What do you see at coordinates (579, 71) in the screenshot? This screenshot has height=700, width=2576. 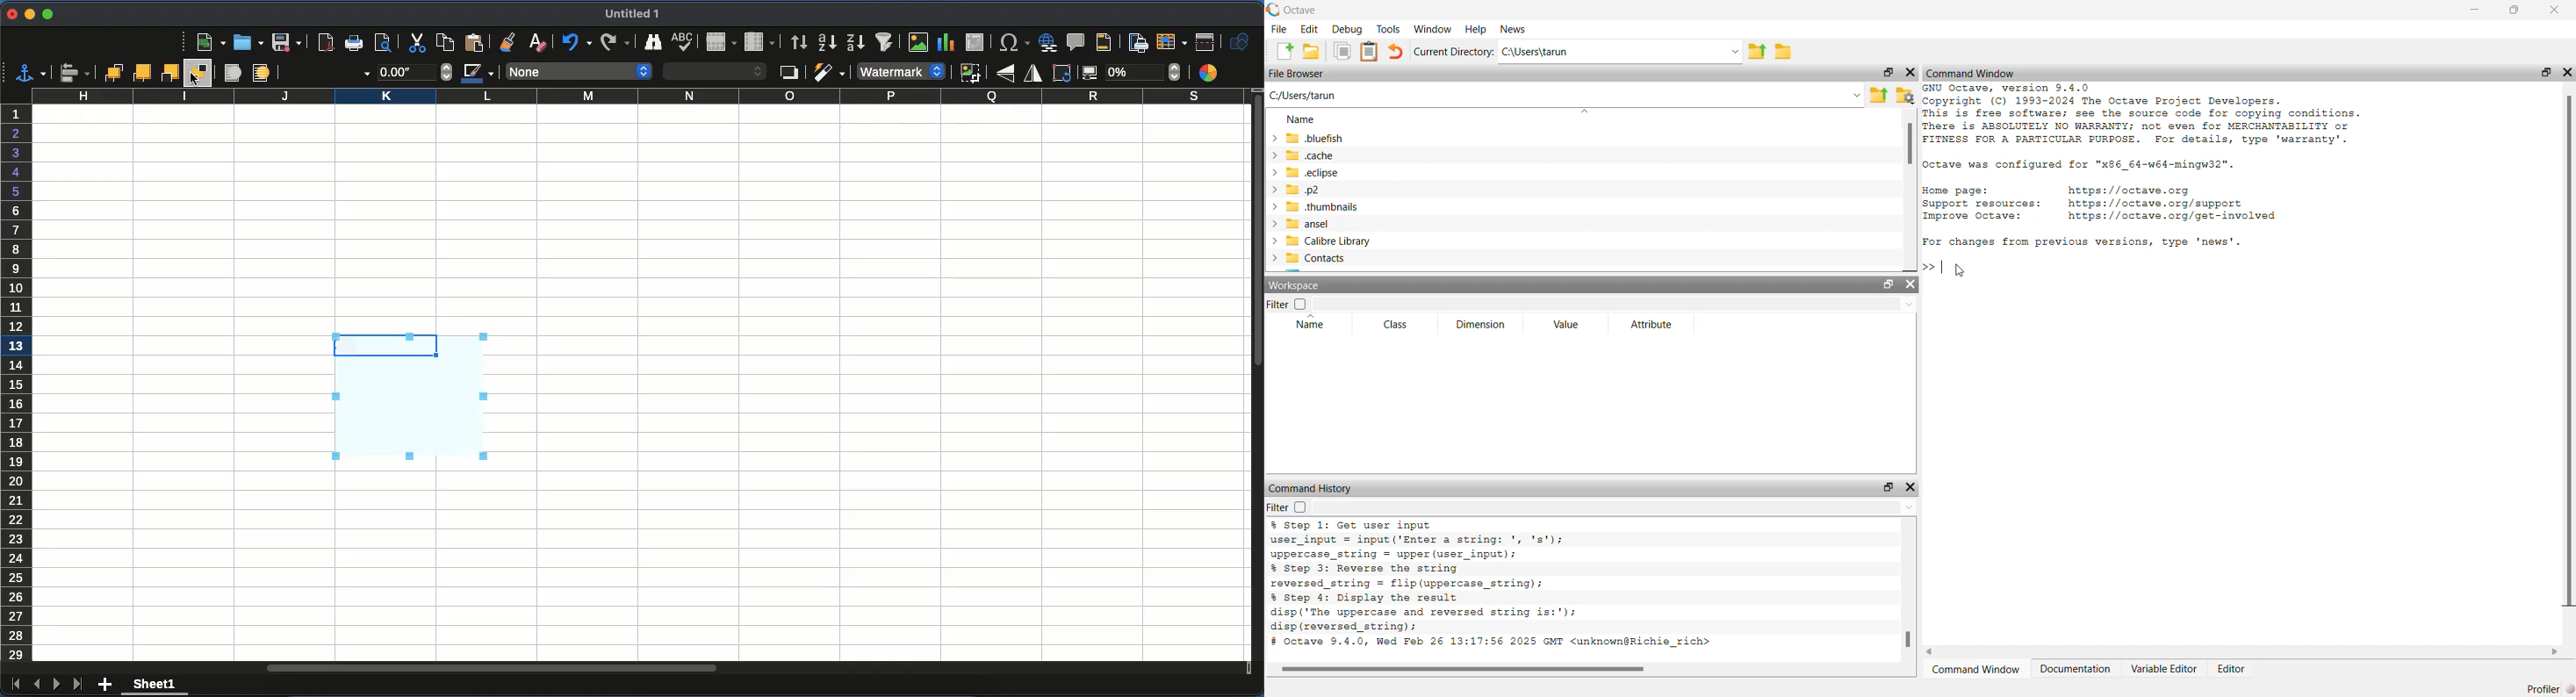 I see `none` at bounding box center [579, 71].